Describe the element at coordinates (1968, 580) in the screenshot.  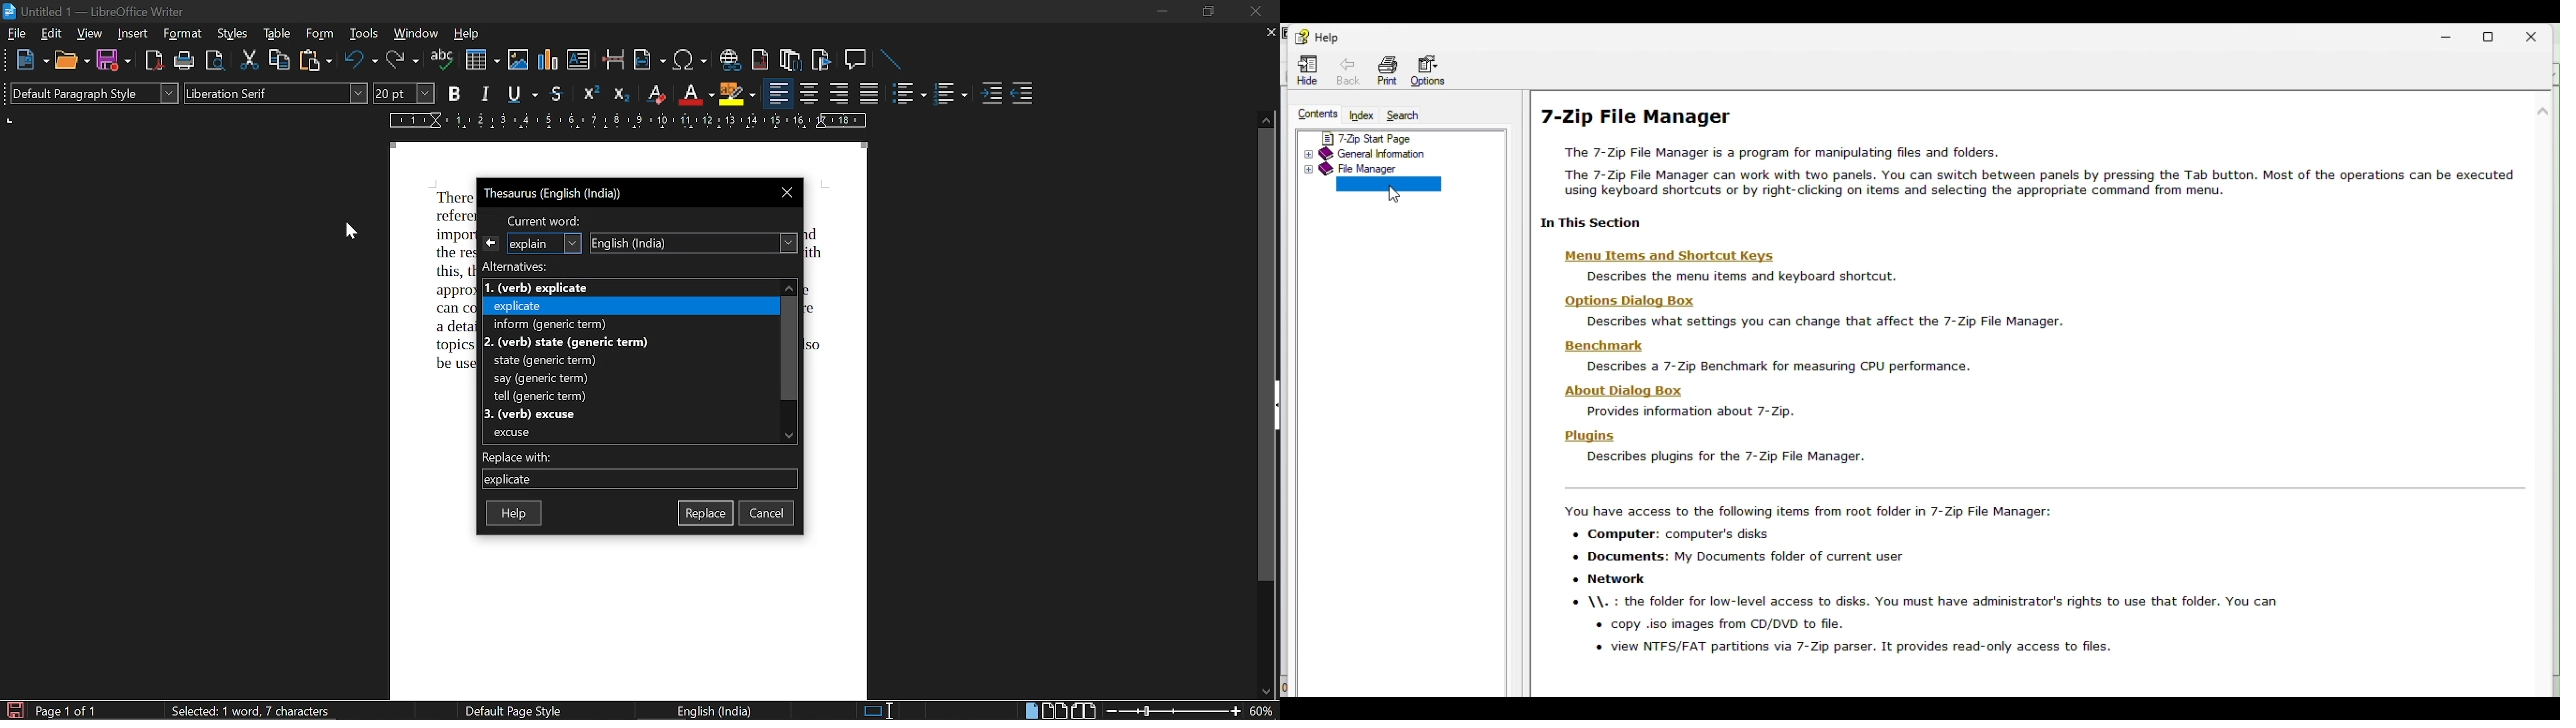
I see `accesible items from 7 zip file manager` at that location.